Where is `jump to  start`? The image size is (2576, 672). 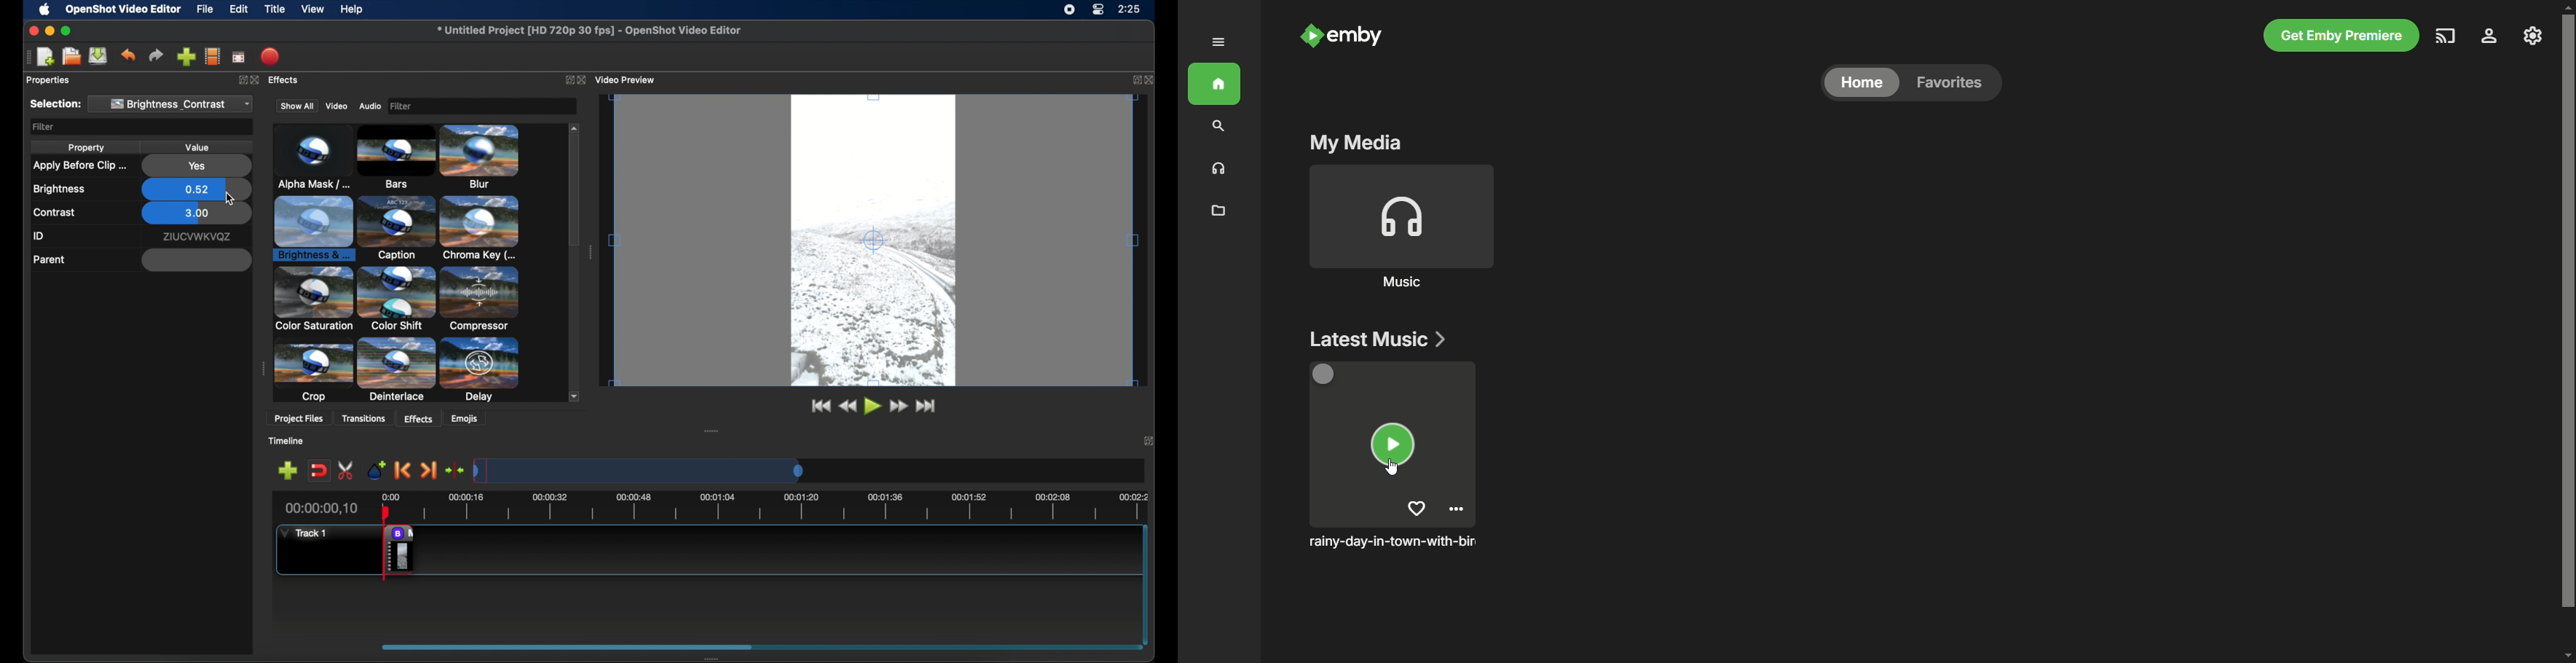 jump to  start is located at coordinates (821, 407).